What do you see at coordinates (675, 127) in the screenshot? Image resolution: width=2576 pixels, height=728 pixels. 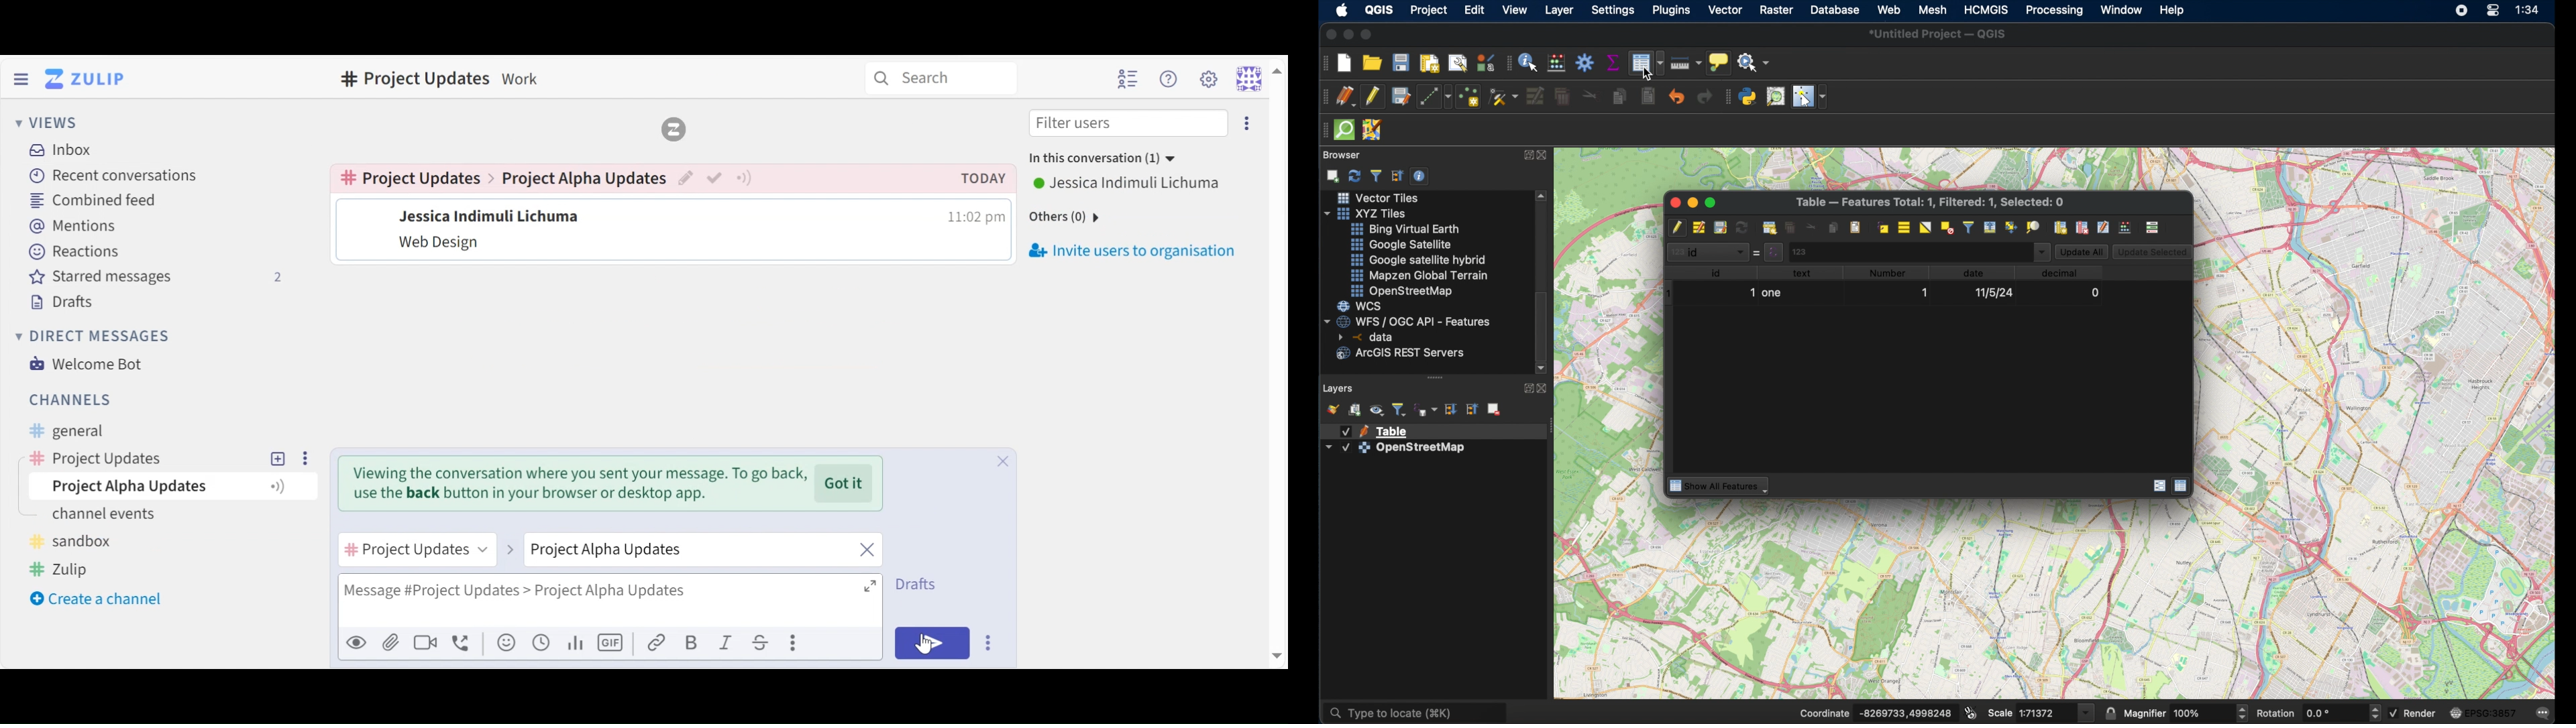 I see `Reload` at bounding box center [675, 127].